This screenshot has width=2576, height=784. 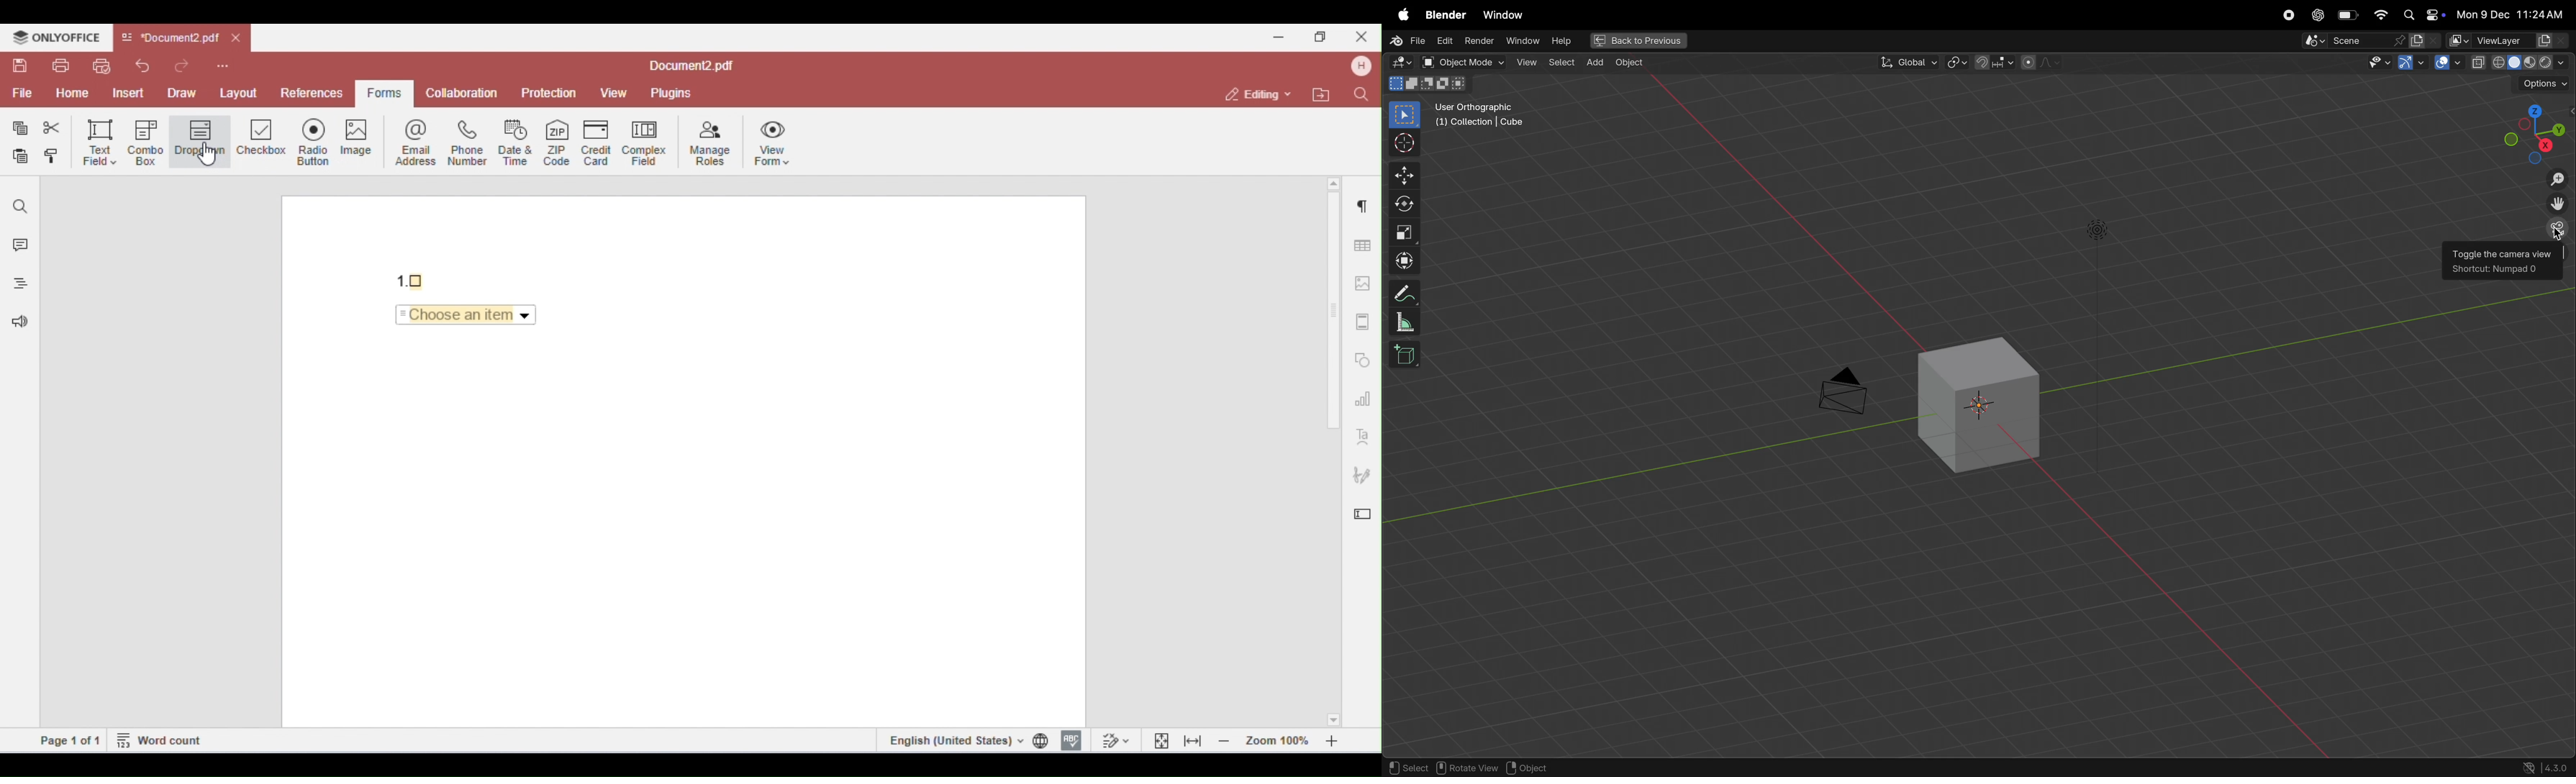 I want to click on record, so click(x=2285, y=15).